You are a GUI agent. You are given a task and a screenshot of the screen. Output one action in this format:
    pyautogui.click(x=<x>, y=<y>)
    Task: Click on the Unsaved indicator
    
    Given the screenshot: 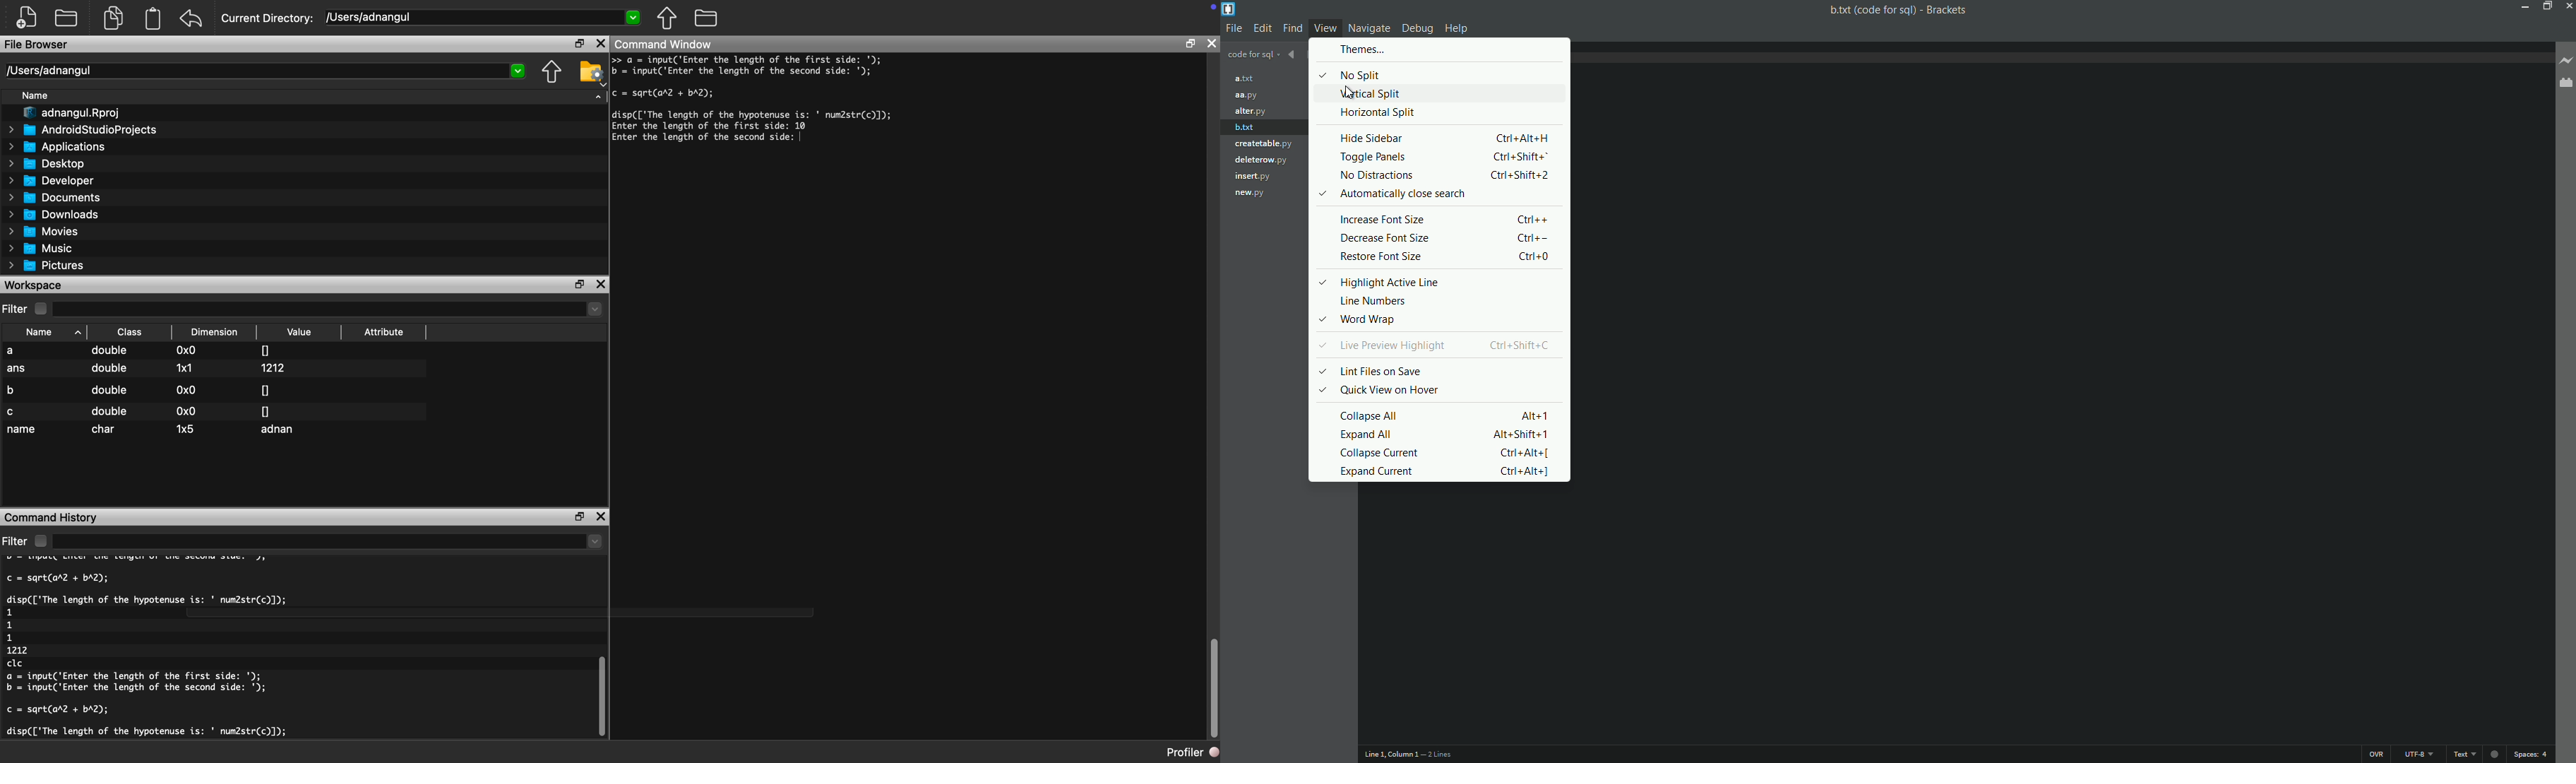 What is the action you would take?
    pyautogui.click(x=2498, y=755)
    